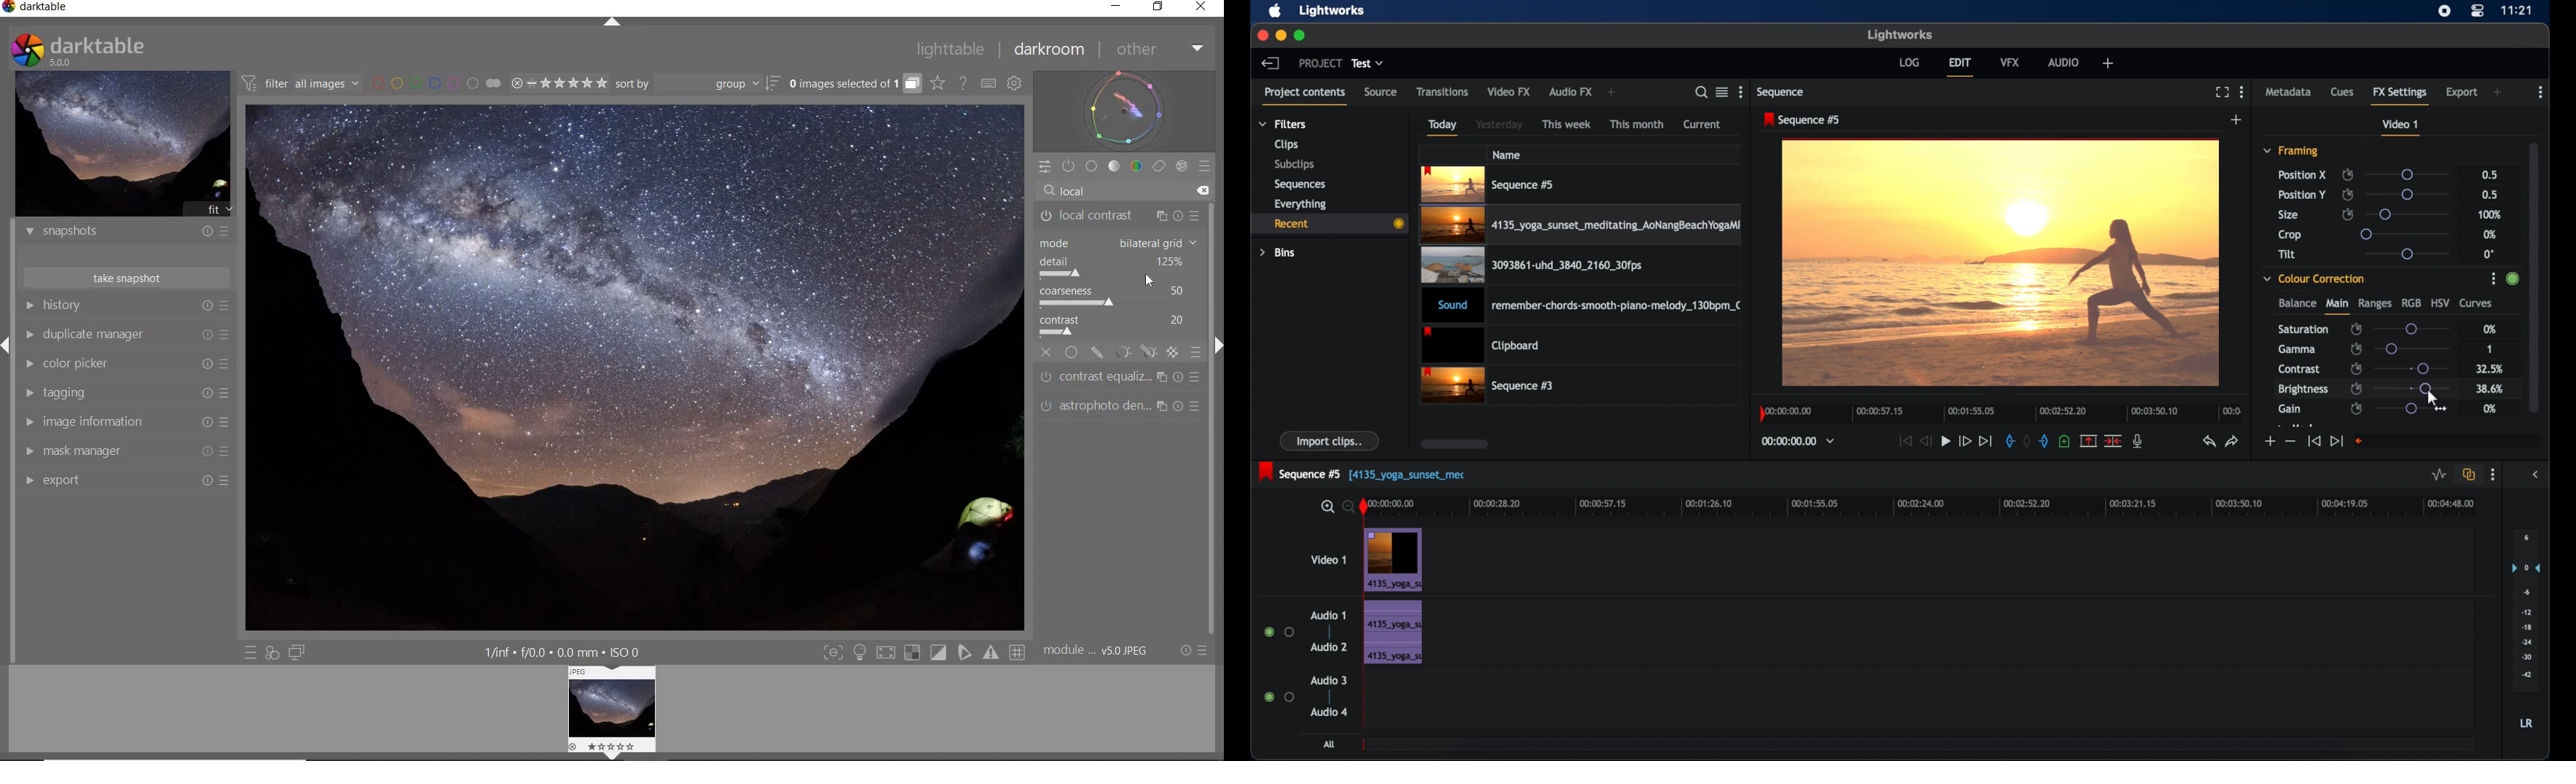  What do you see at coordinates (2299, 370) in the screenshot?
I see `contrast` at bounding box center [2299, 370].